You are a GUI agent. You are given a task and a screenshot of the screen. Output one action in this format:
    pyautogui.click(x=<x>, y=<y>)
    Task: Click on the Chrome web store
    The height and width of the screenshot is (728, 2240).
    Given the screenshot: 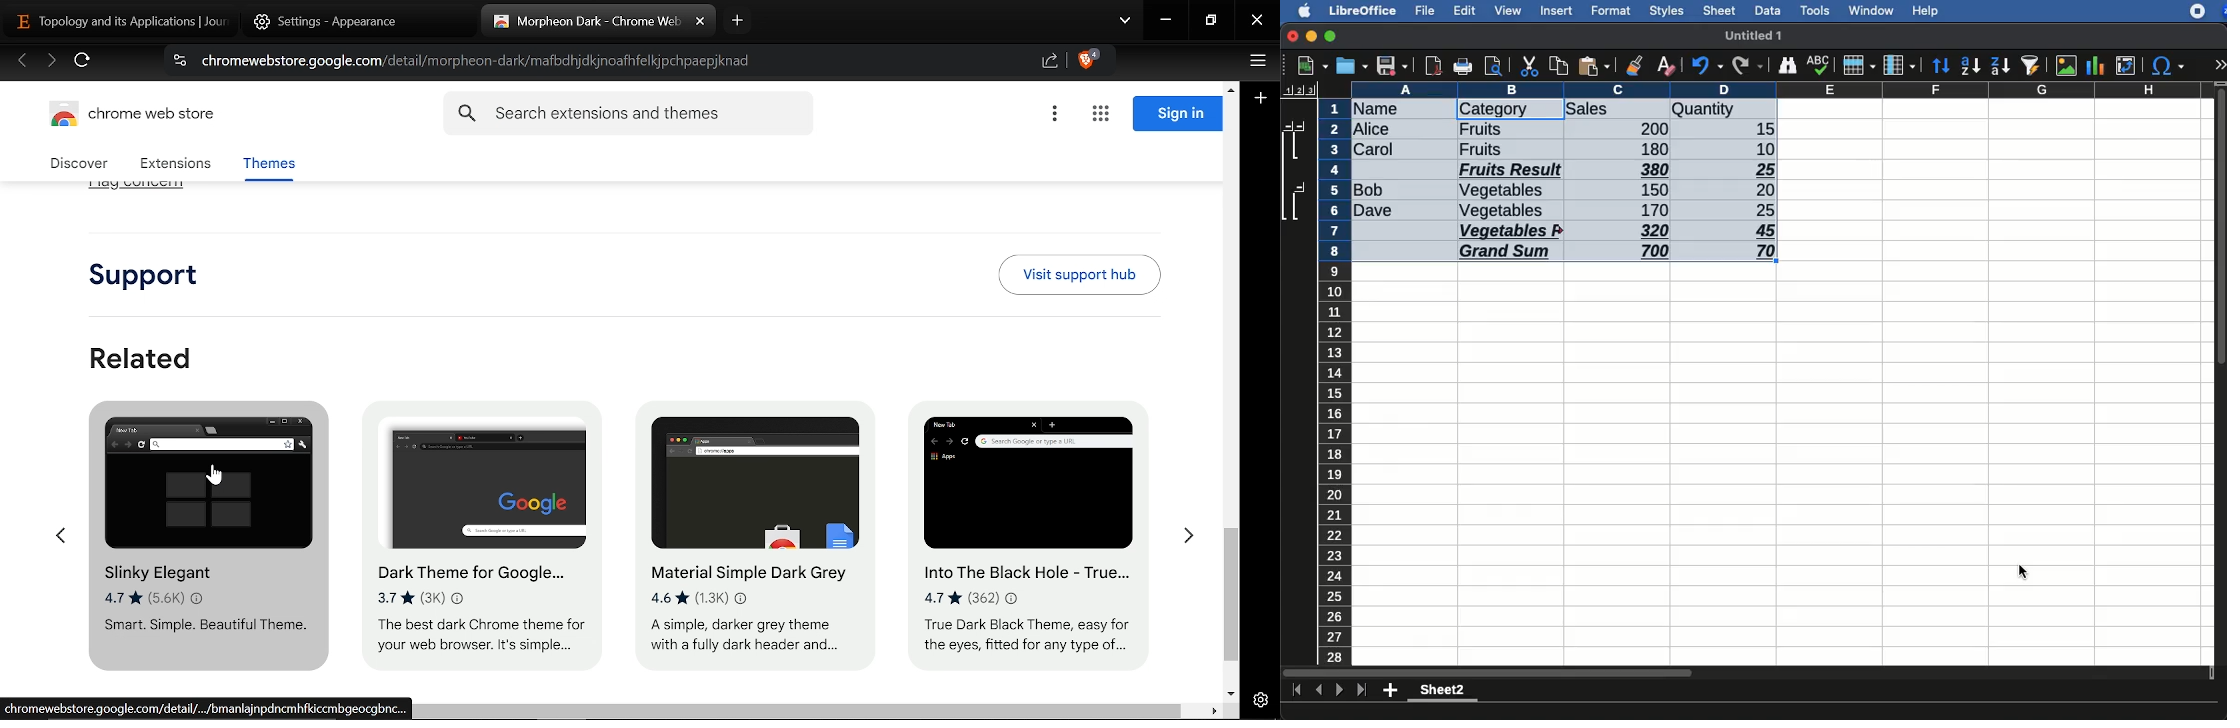 What is the action you would take?
    pyautogui.click(x=138, y=117)
    